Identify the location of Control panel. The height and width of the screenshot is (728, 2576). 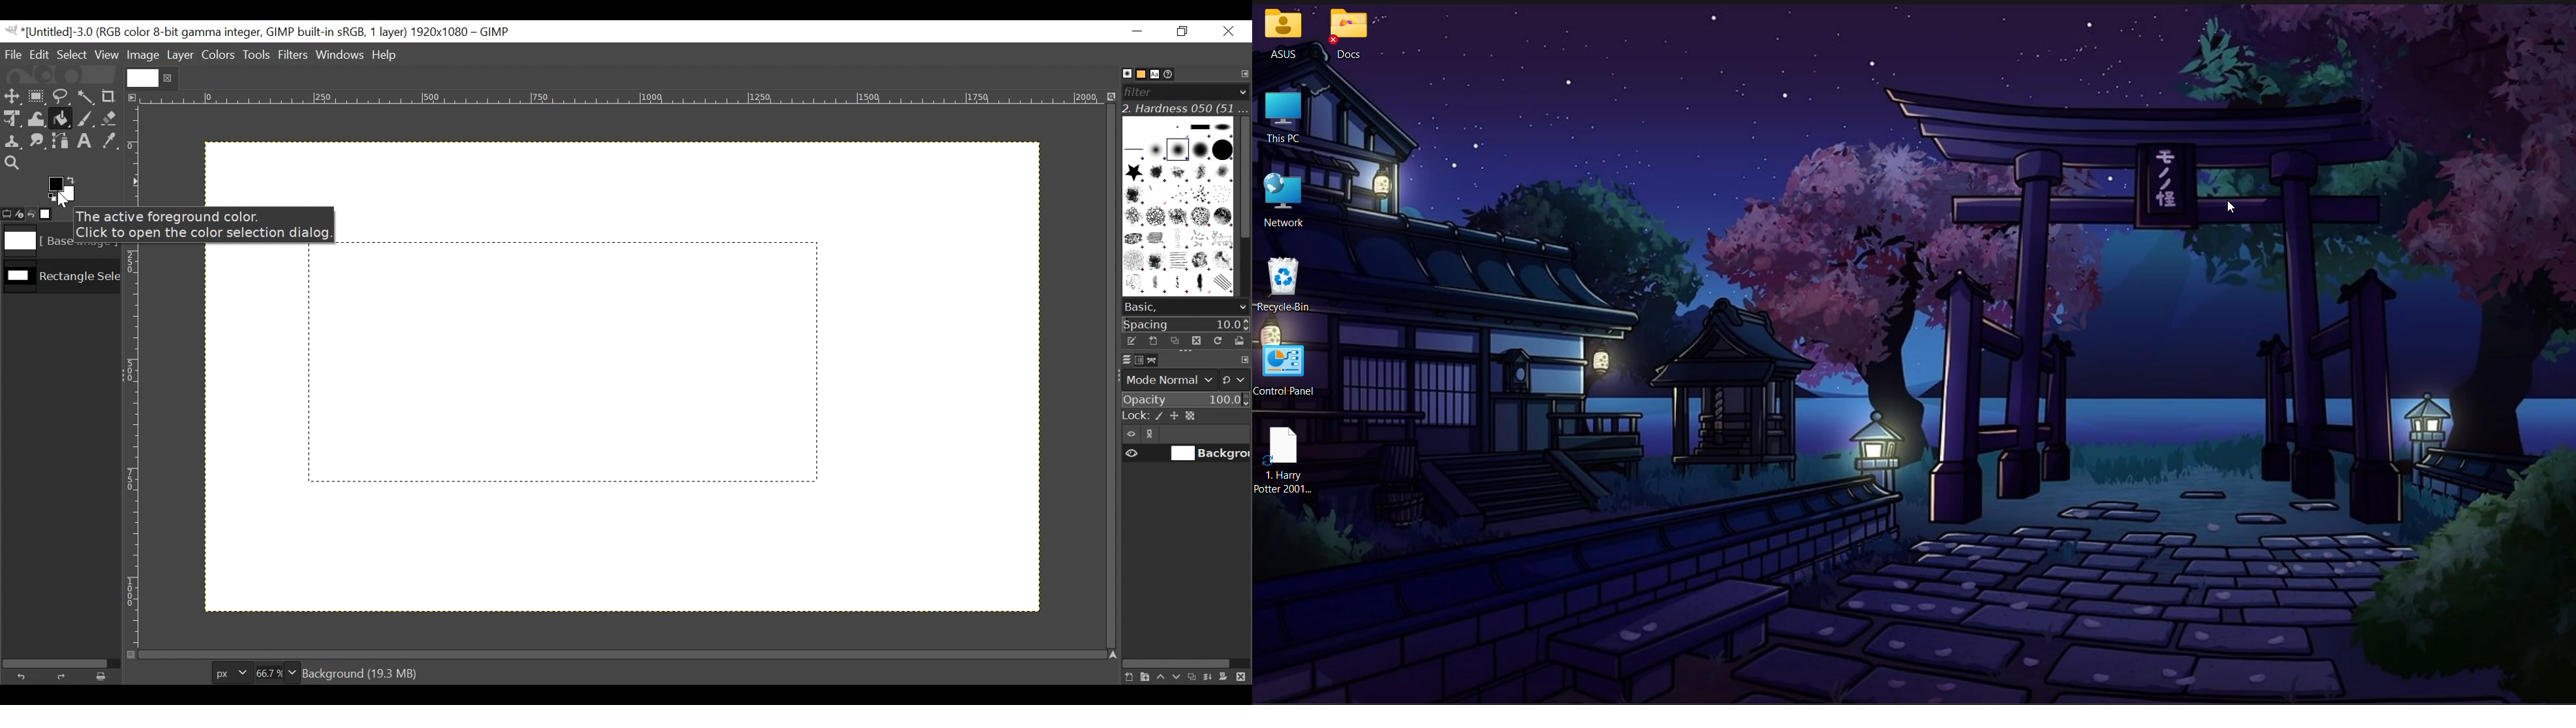
(1283, 369).